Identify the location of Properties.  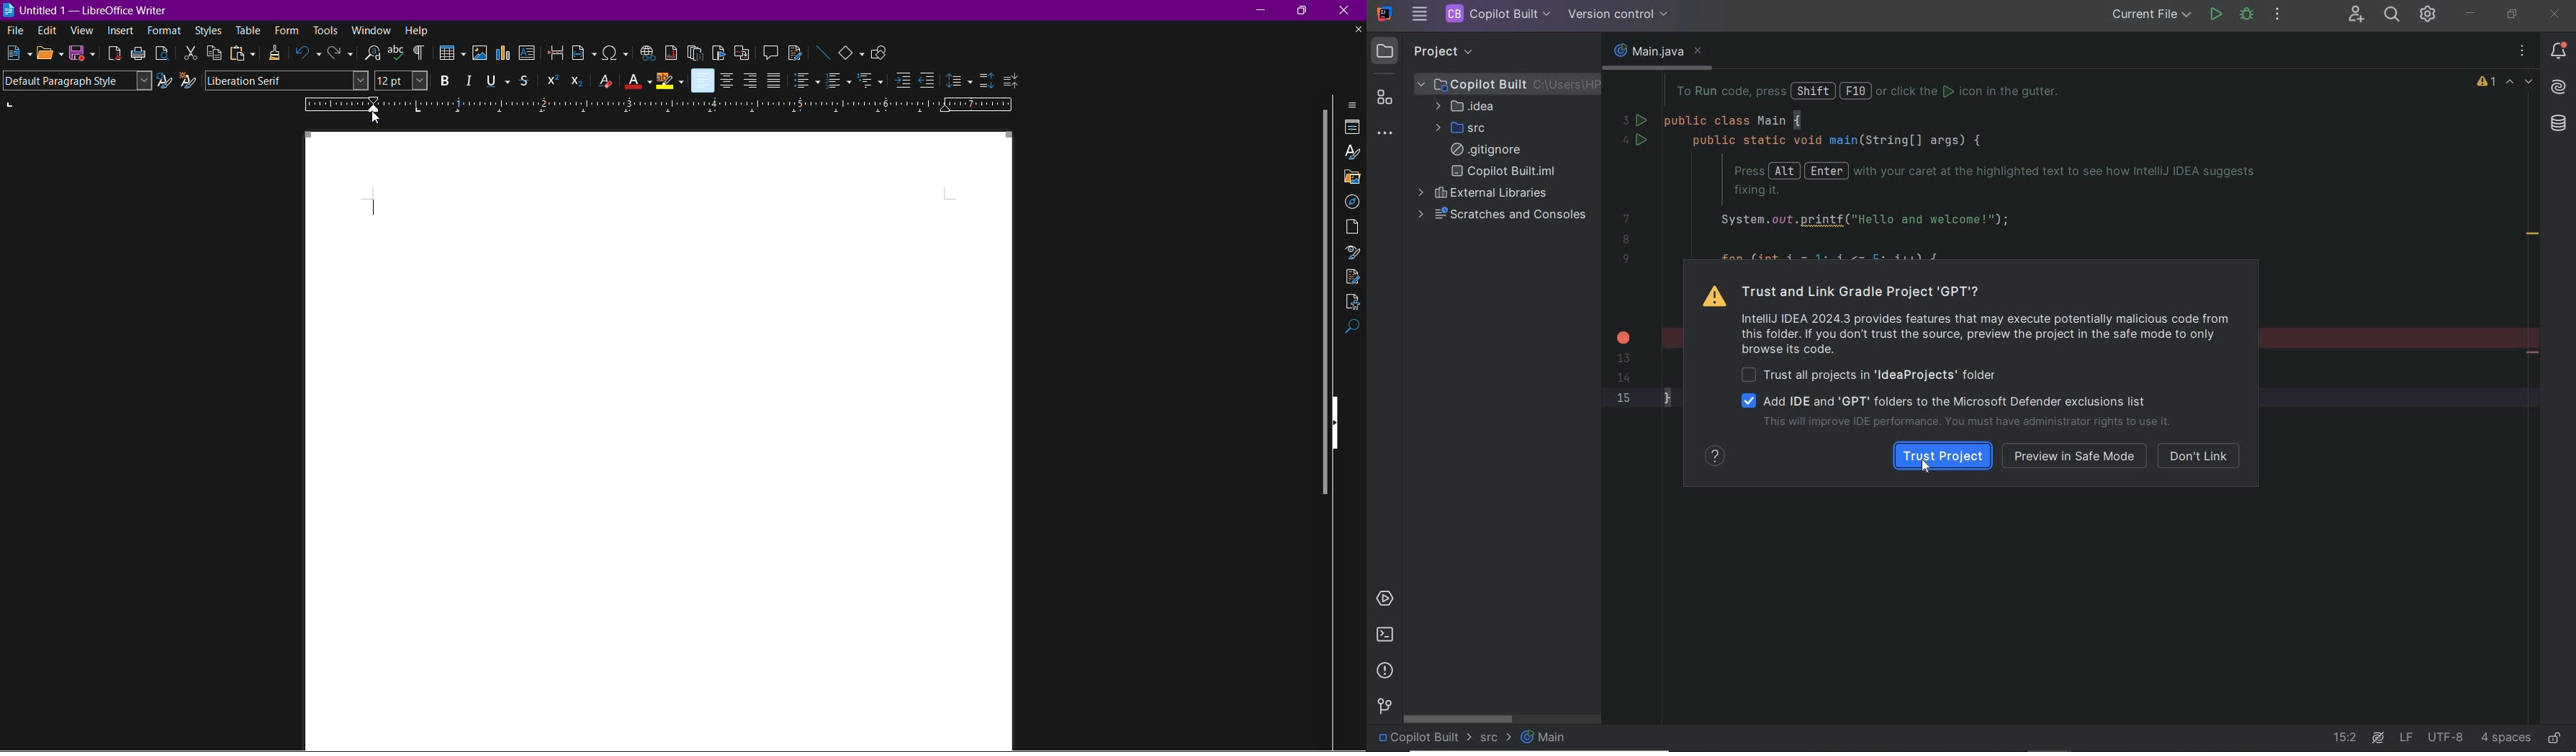
(1353, 128).